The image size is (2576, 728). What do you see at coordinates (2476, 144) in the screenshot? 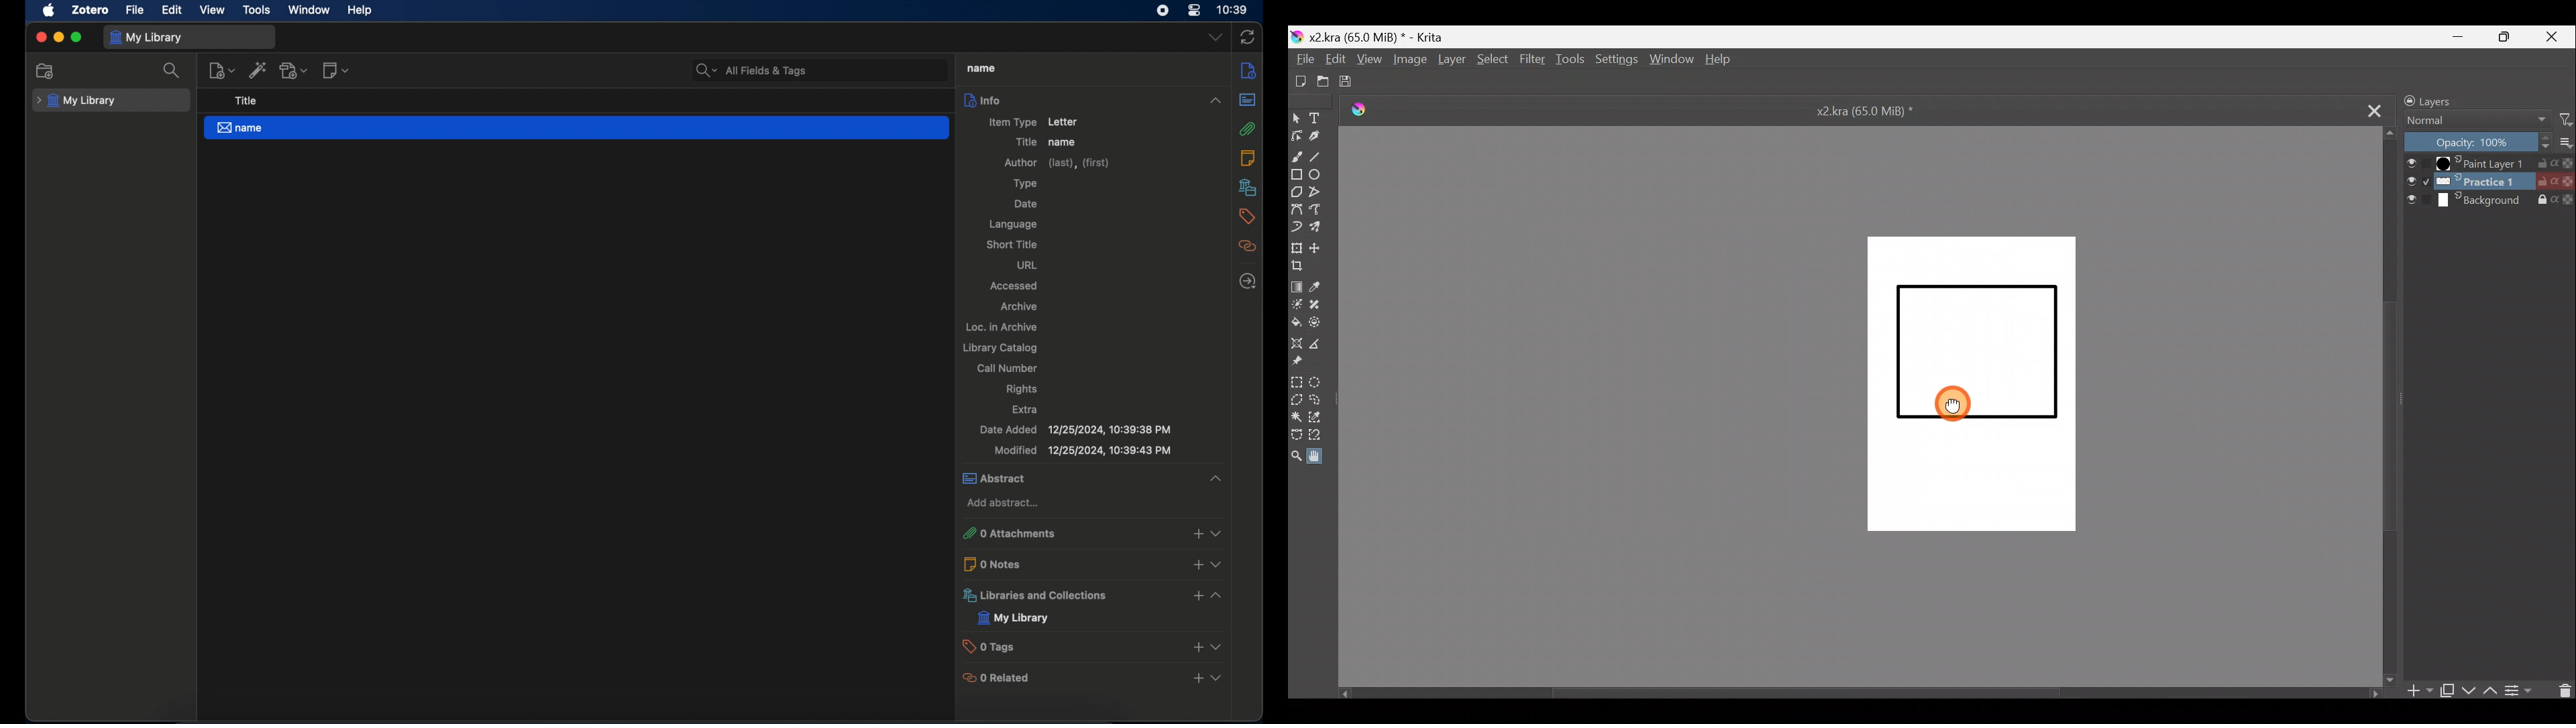
I see `Layer Opacity` at bounding box center [2476, 144].